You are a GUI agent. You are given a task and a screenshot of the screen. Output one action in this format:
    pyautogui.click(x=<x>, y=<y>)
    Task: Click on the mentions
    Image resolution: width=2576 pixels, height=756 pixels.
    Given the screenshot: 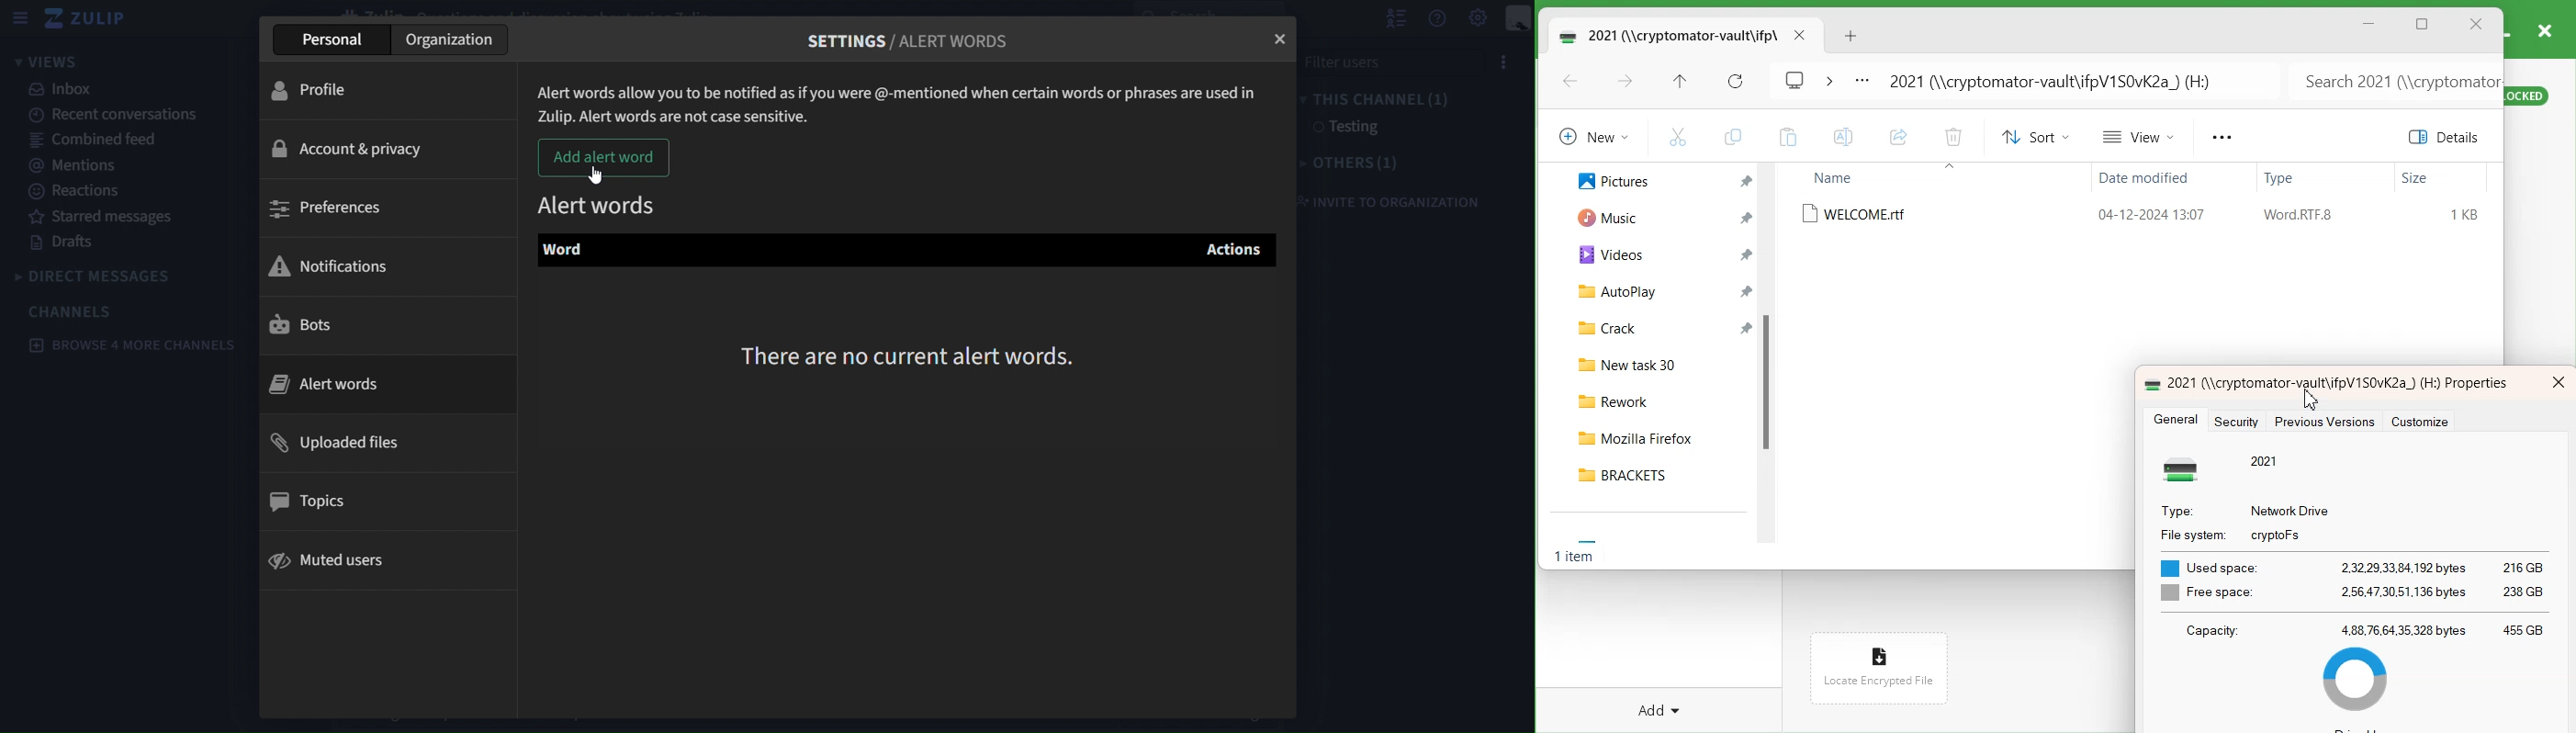 What is the action you would take?
    pyautogui.click(x=79, y=166)
    